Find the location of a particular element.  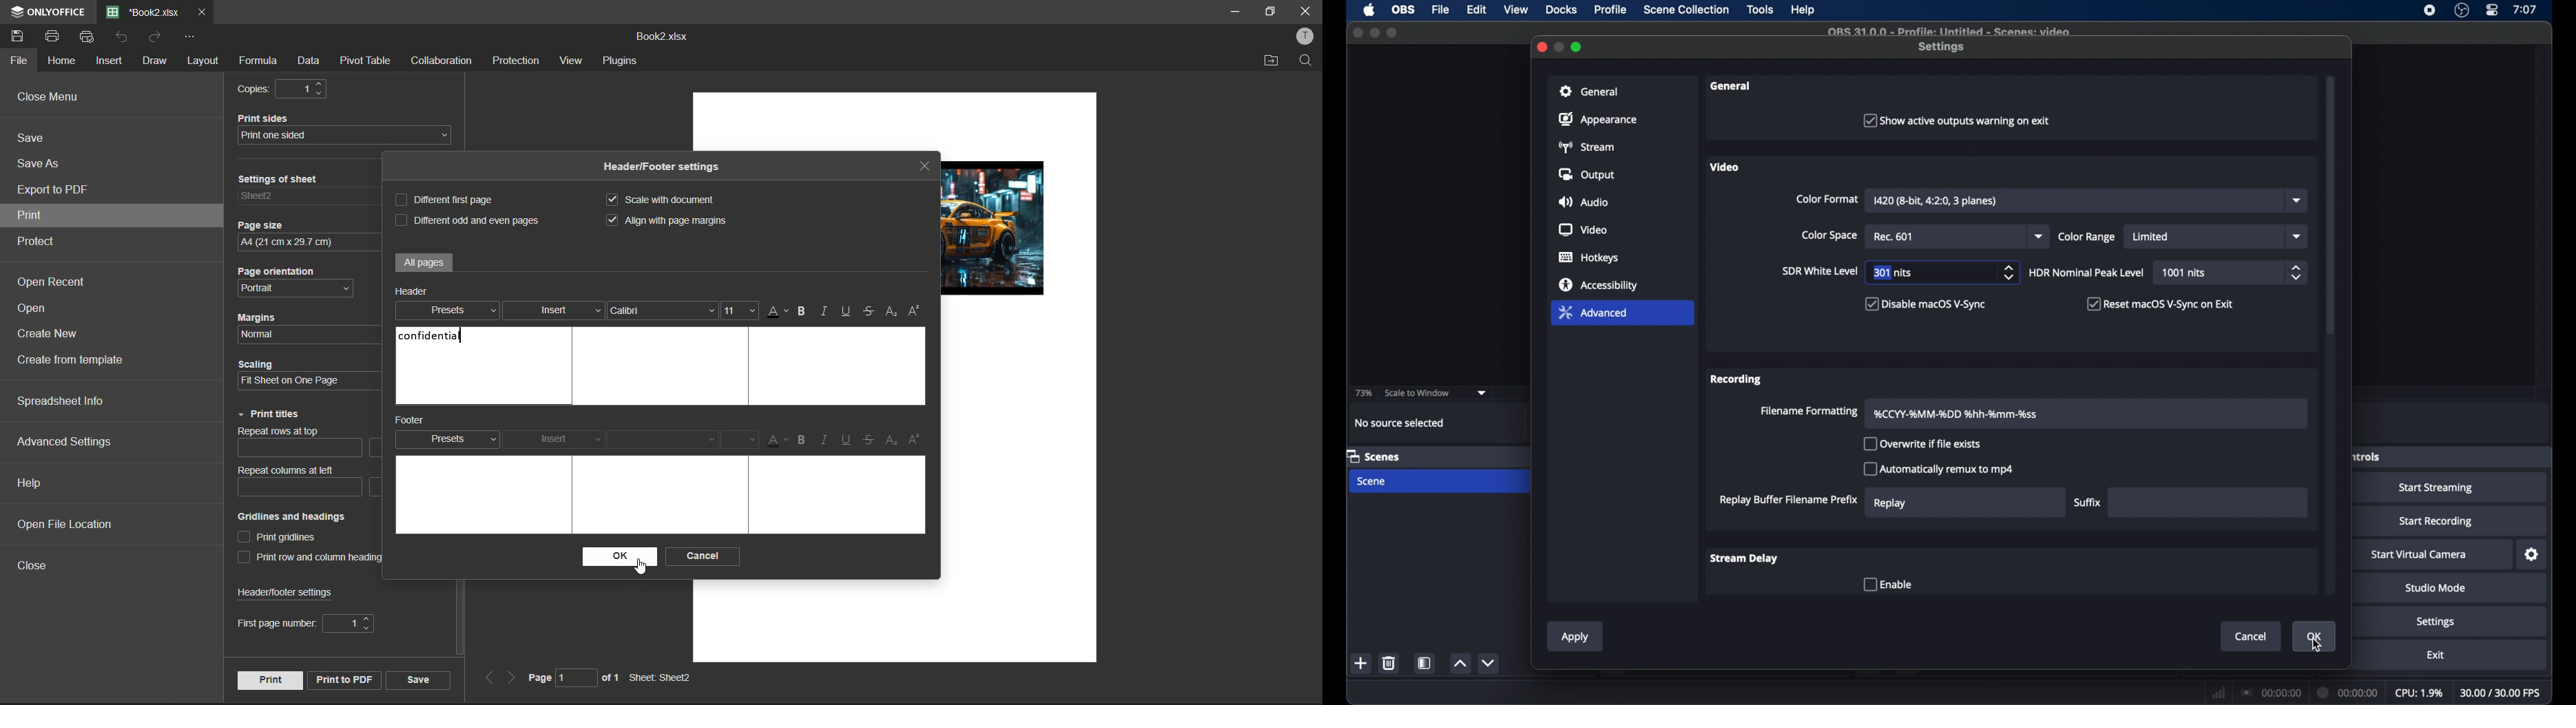

file is located at coordinates (1441, 9).